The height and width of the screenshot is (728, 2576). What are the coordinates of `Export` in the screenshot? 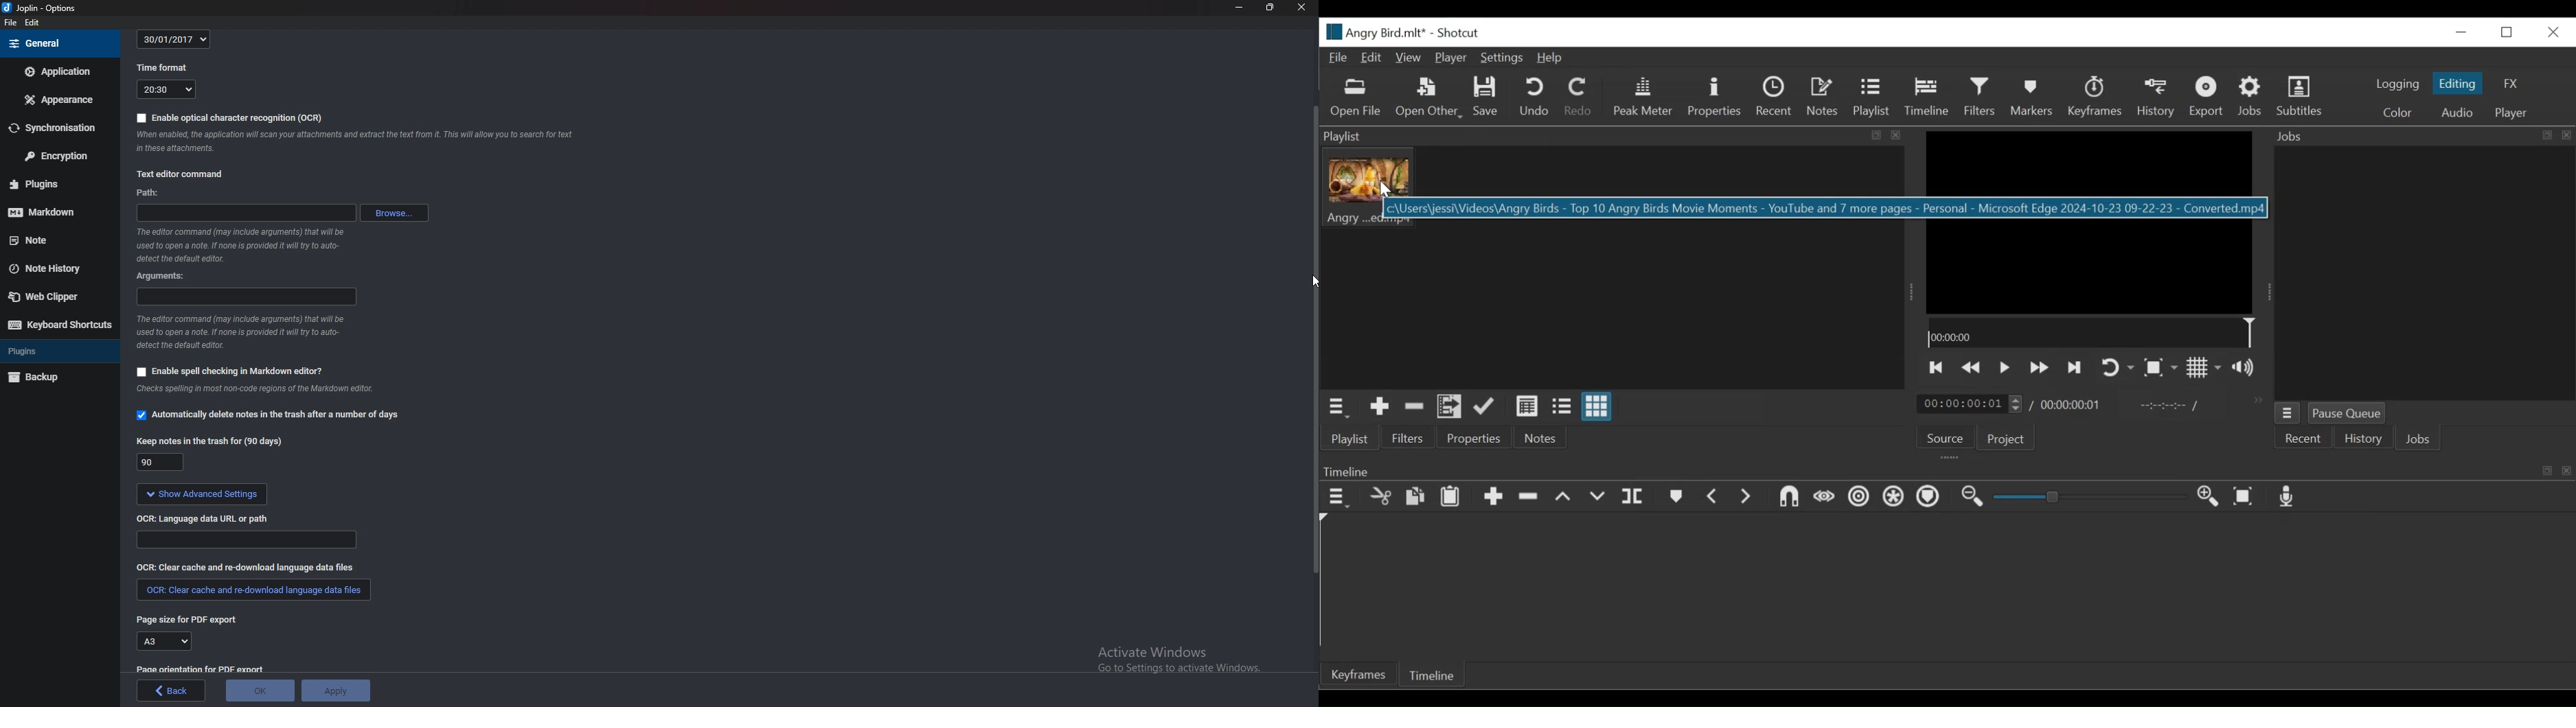 It's located at (2209, 98).